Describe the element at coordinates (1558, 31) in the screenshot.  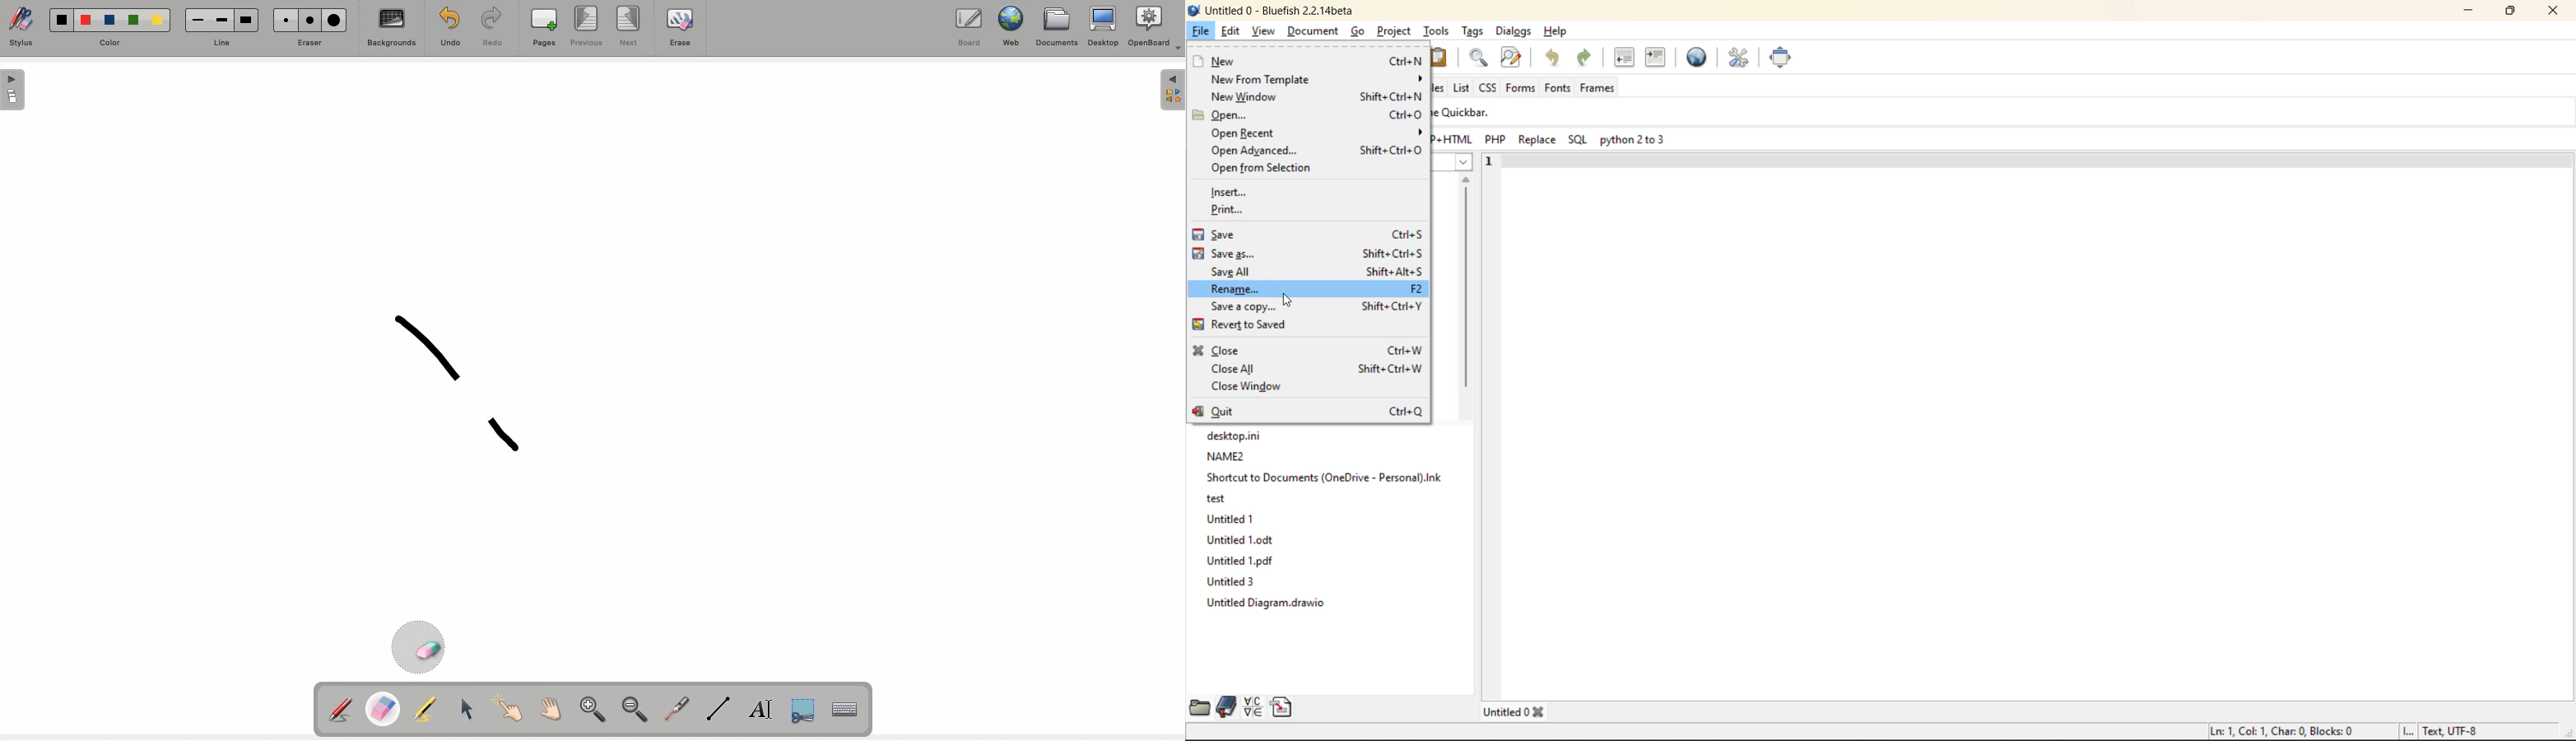
I see `help` at that location.